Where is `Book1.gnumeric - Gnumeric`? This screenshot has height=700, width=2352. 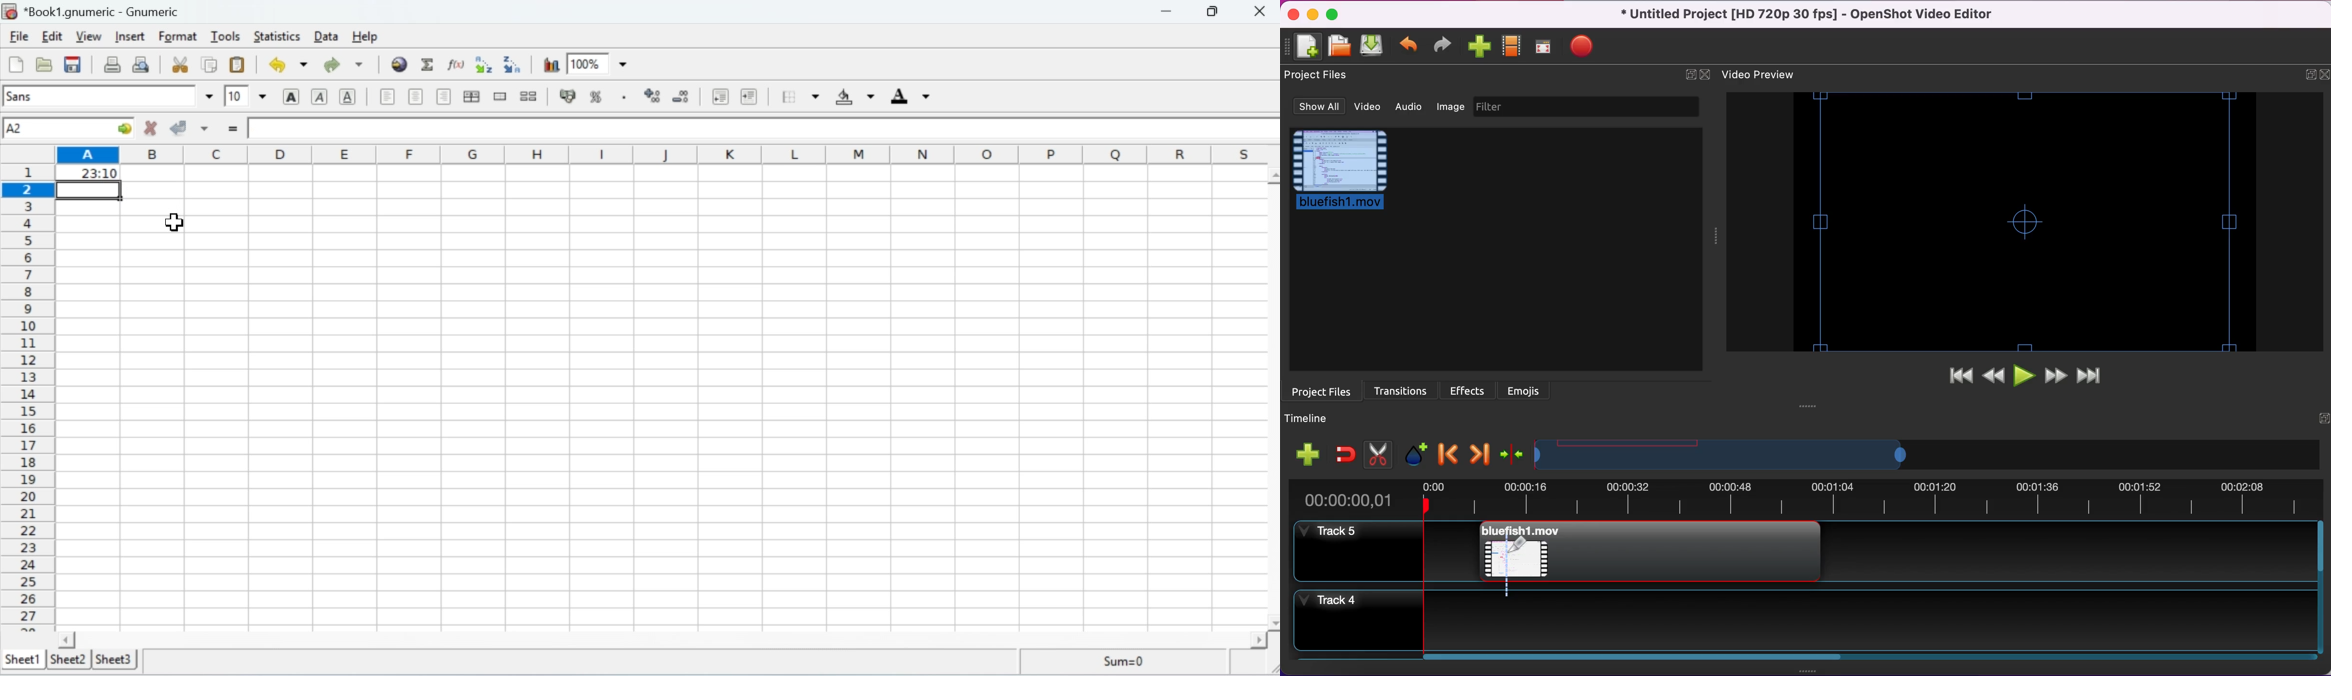 Book1.gnumeric - Gnumeric is located at coordinates (106, 13).